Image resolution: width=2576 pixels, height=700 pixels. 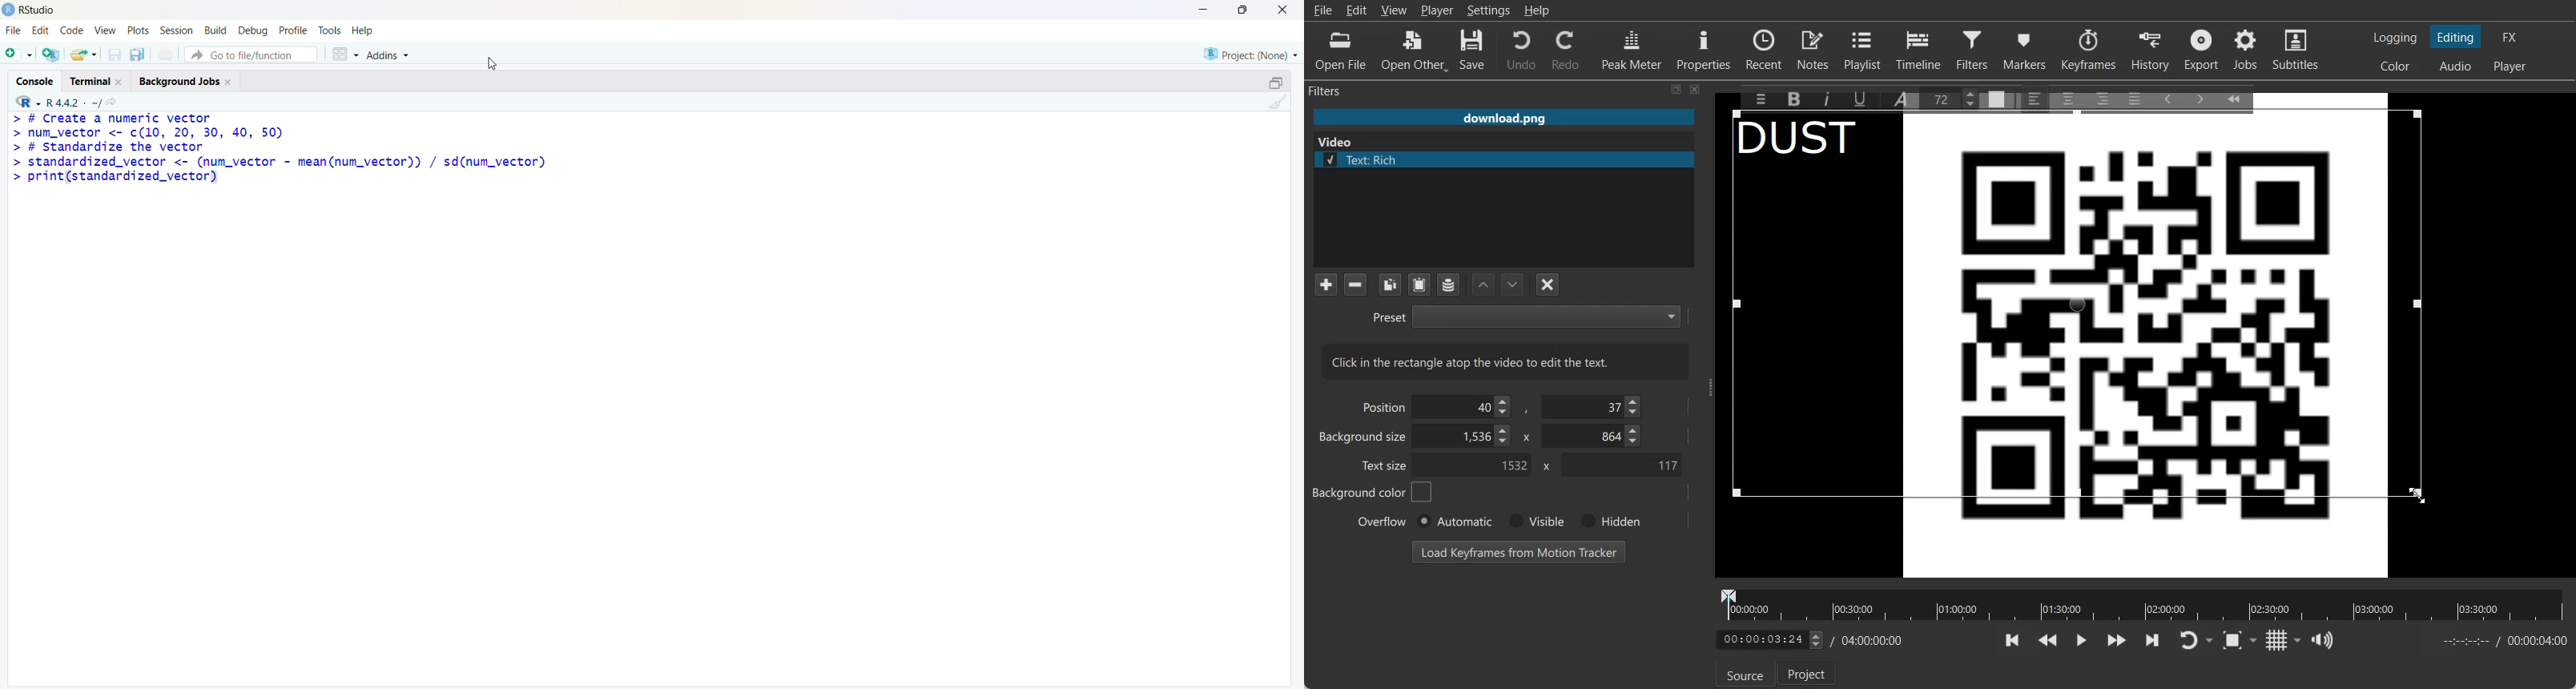 What do you see at coordinates (2013, 639) in the screenshot?
I see `Skip to the previous point` at bounding box center [2013, 639].